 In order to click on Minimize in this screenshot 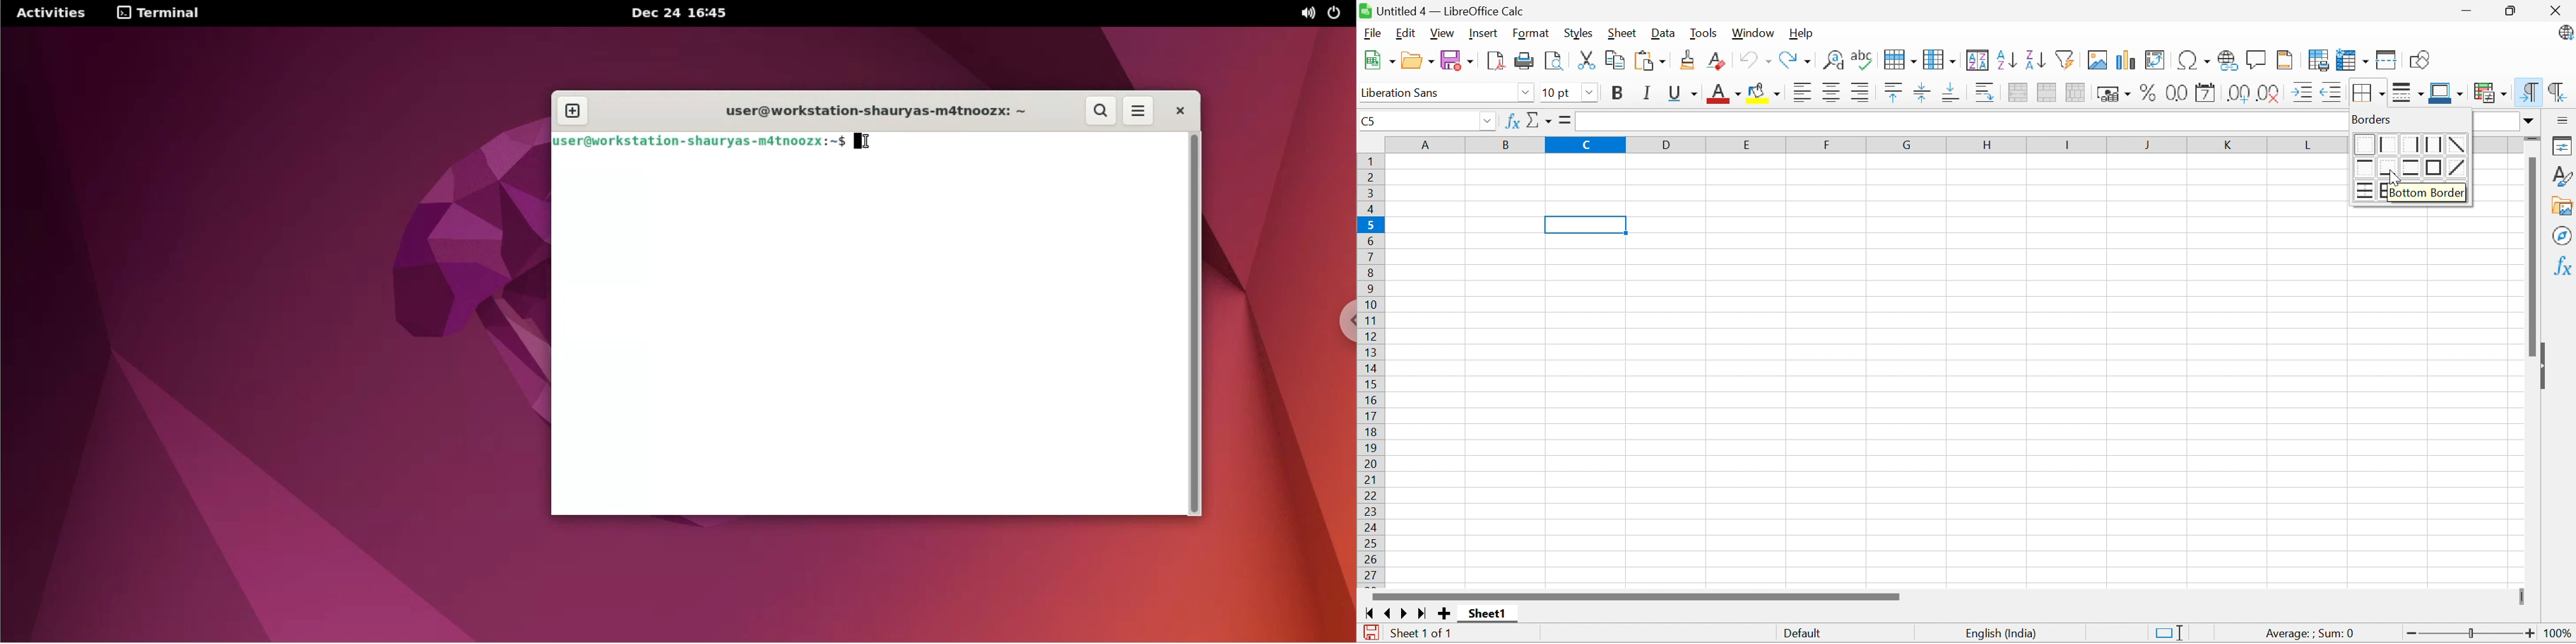, I will do `click(2469, 13)`.